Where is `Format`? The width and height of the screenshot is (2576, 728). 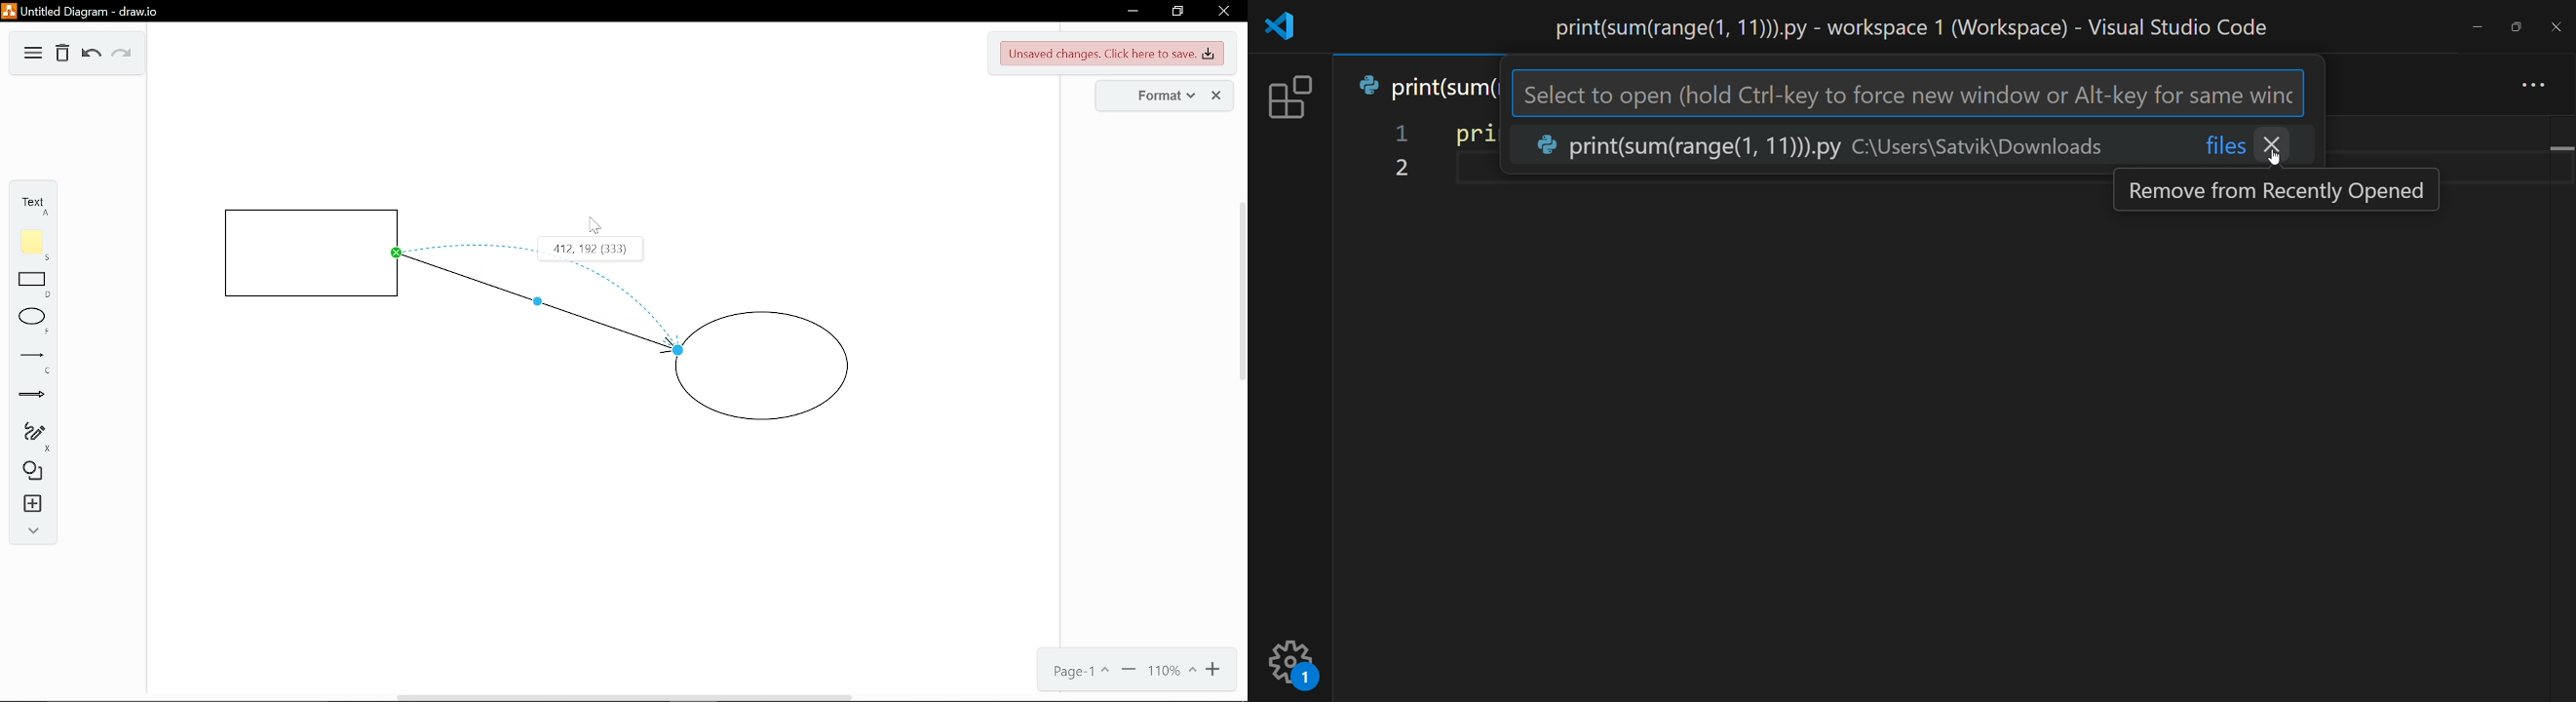
Format is located at coordinates (1164, 95).